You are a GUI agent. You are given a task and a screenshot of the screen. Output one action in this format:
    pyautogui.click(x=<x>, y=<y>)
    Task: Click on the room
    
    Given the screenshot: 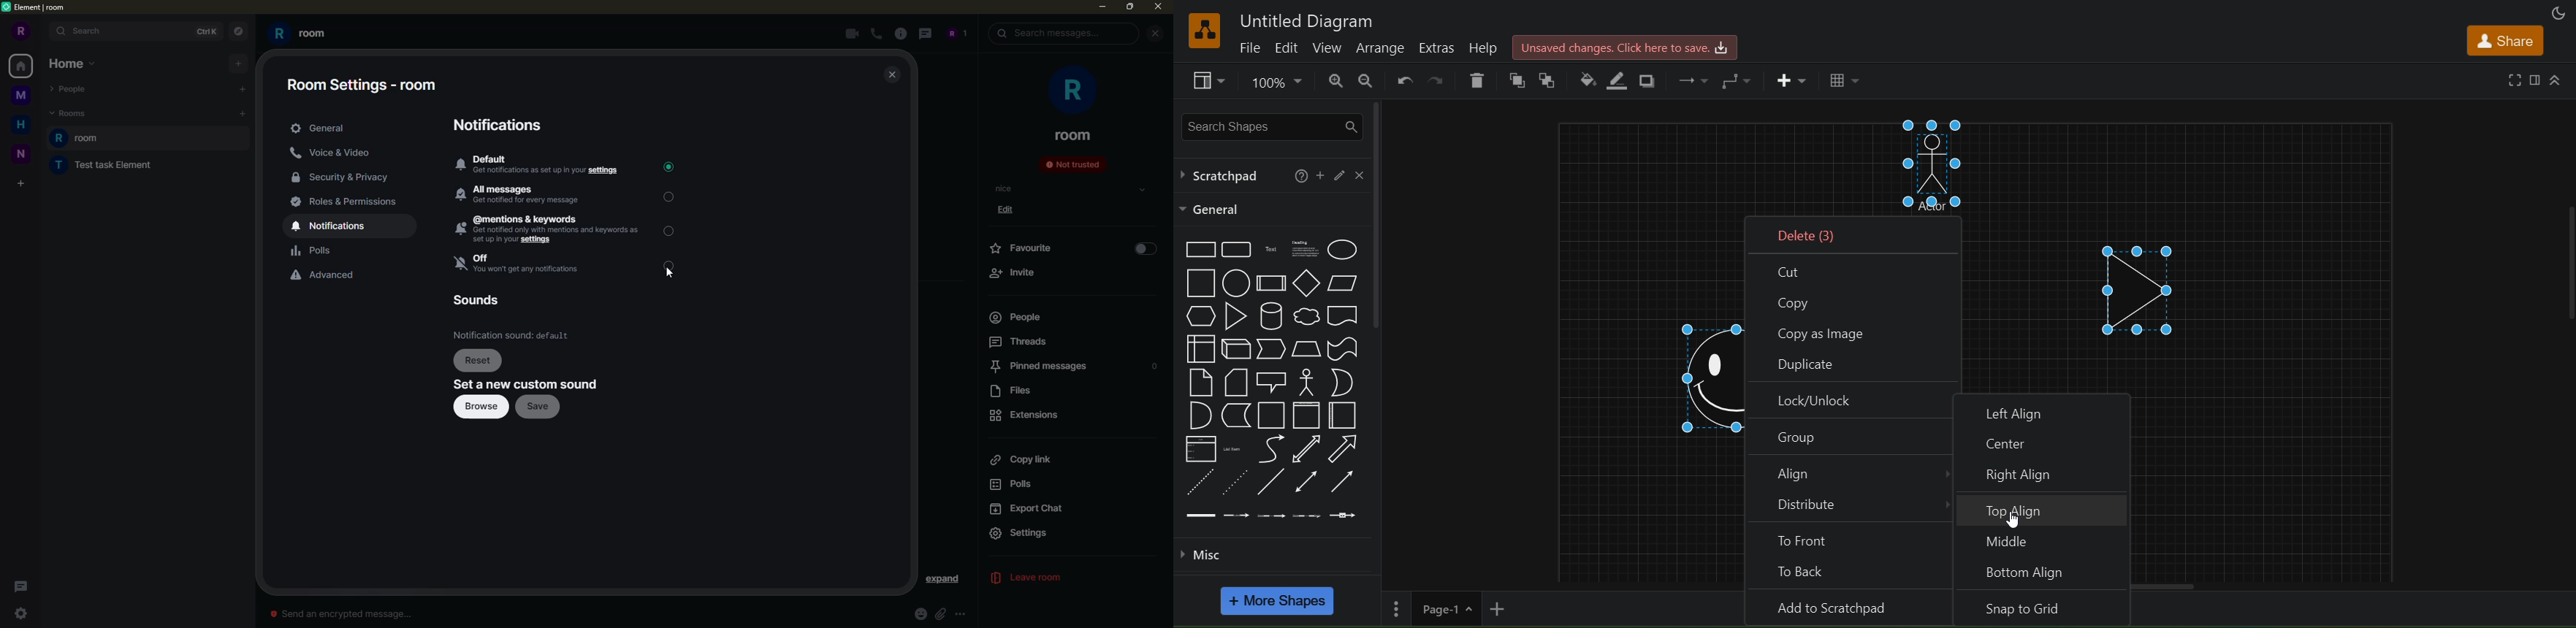 What is the action you would take?
    pyautogui.click(x=1073, y=135)
    